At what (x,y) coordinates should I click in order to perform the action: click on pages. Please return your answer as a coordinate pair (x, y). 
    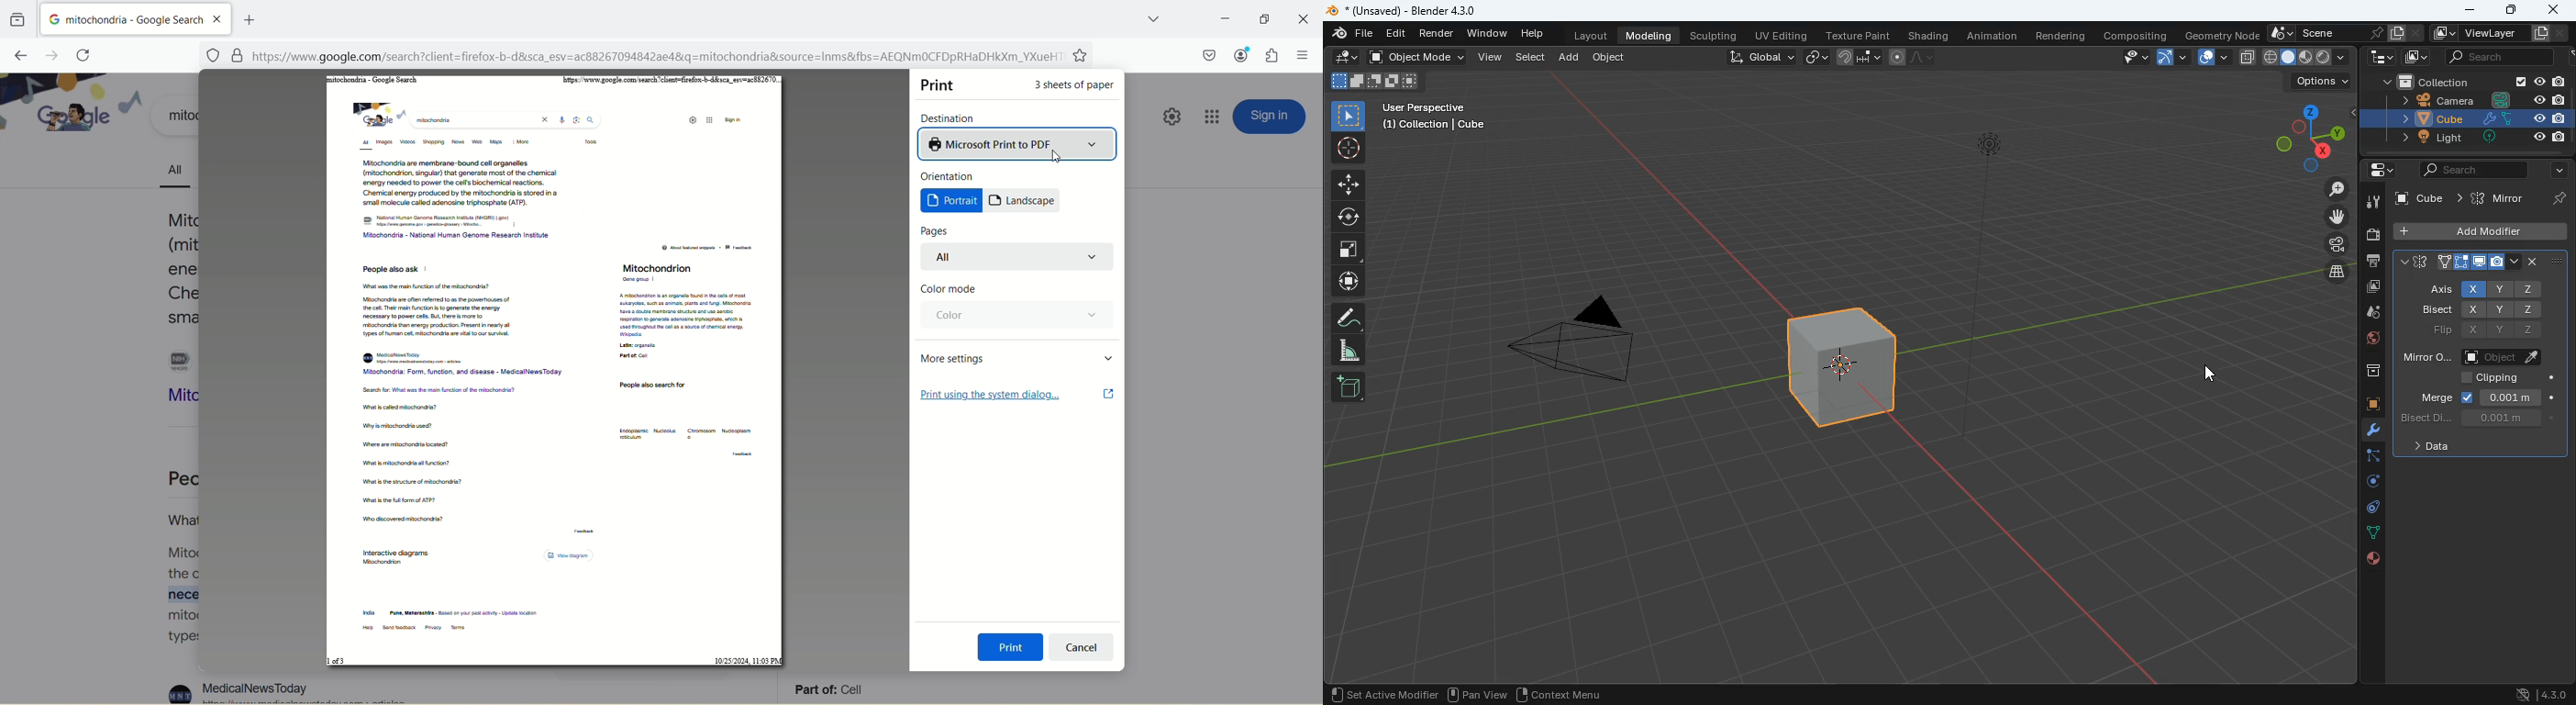
    Looking at the image, I should click on (935, 231).